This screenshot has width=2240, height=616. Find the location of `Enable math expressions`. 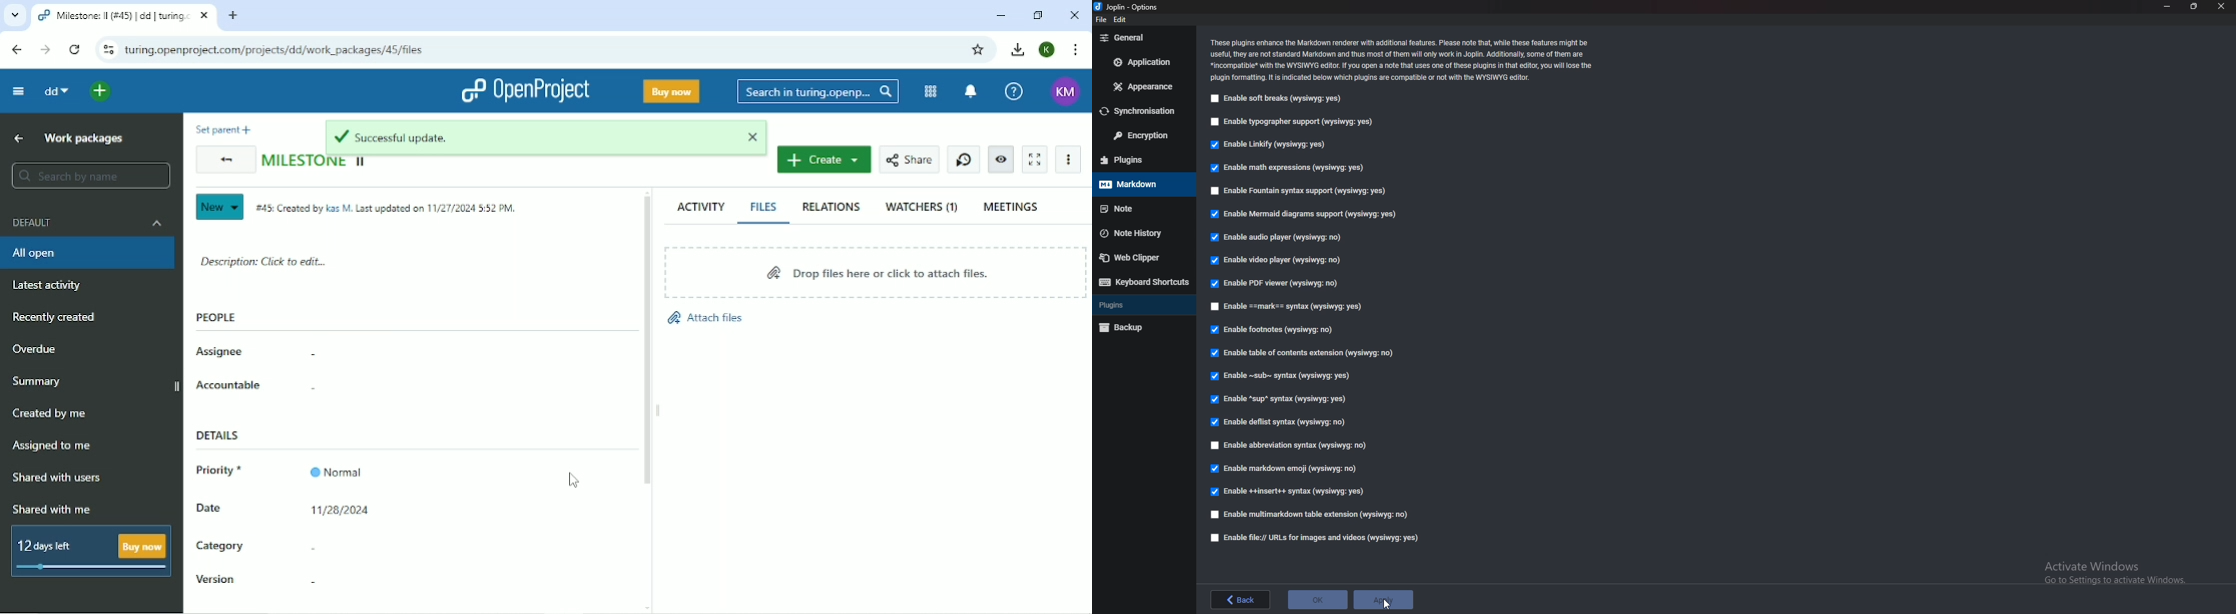

Enable math expressions is located at coordinates (1288, 169).